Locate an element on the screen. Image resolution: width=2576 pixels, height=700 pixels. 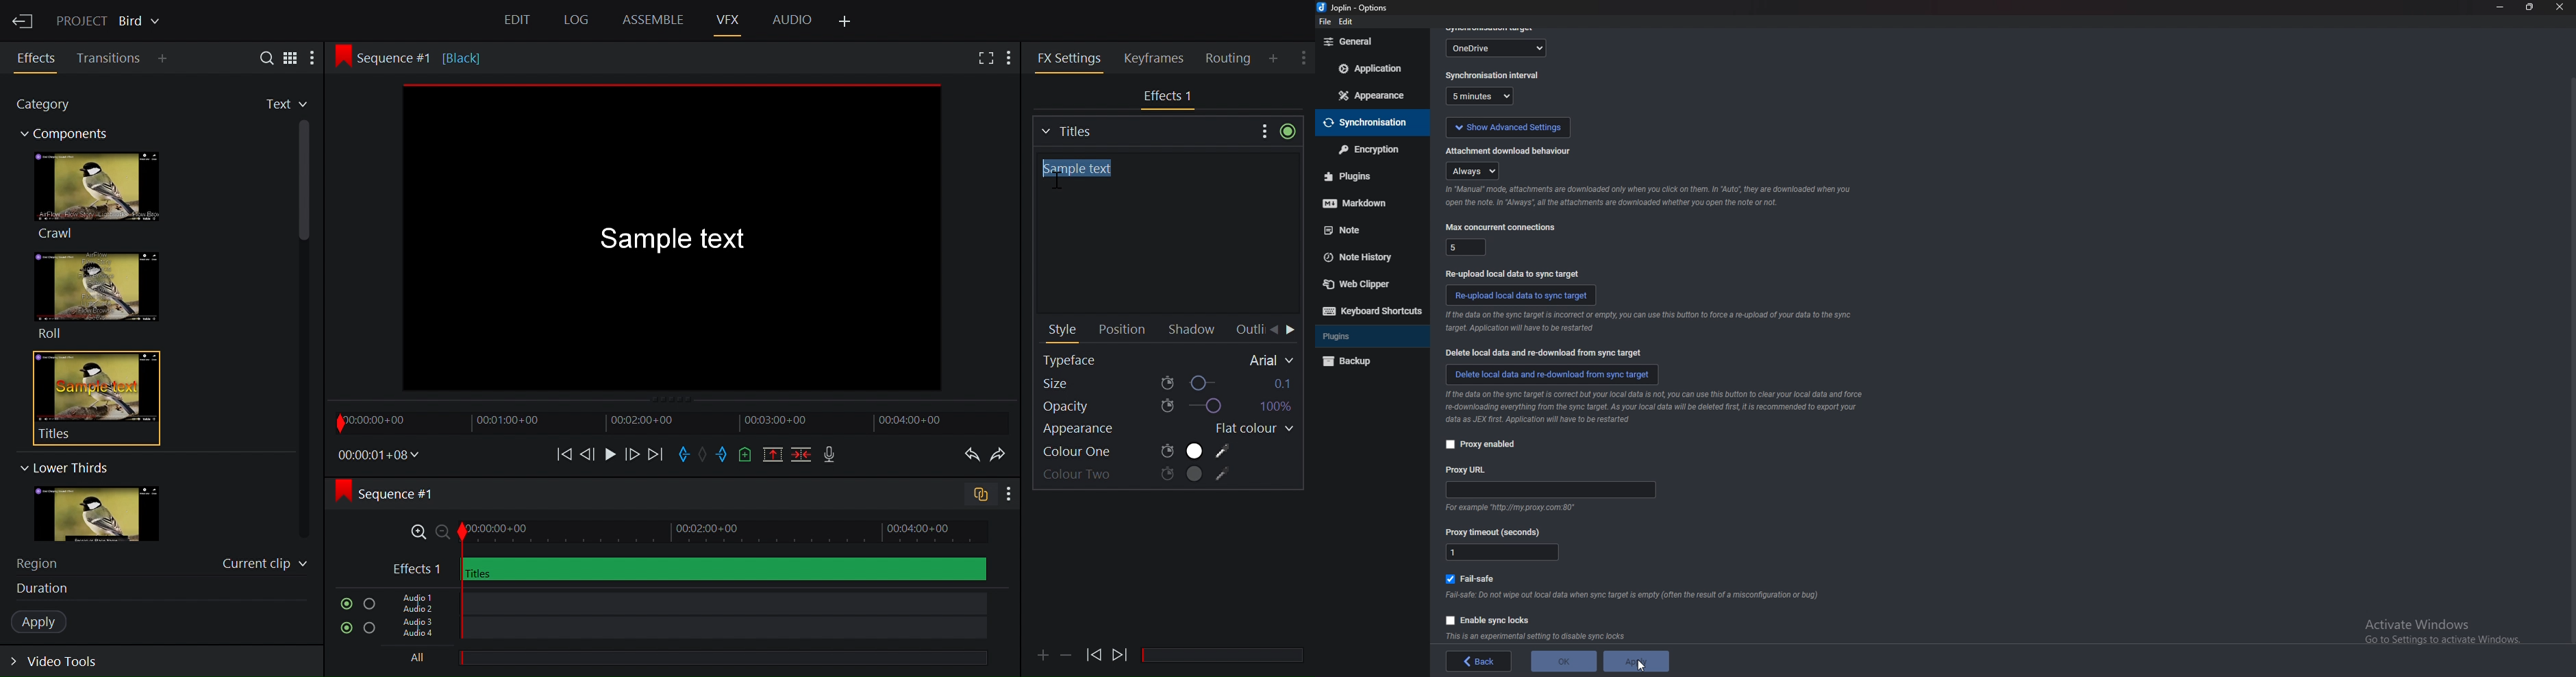
sync interval is located at coordinates (1494, 76).